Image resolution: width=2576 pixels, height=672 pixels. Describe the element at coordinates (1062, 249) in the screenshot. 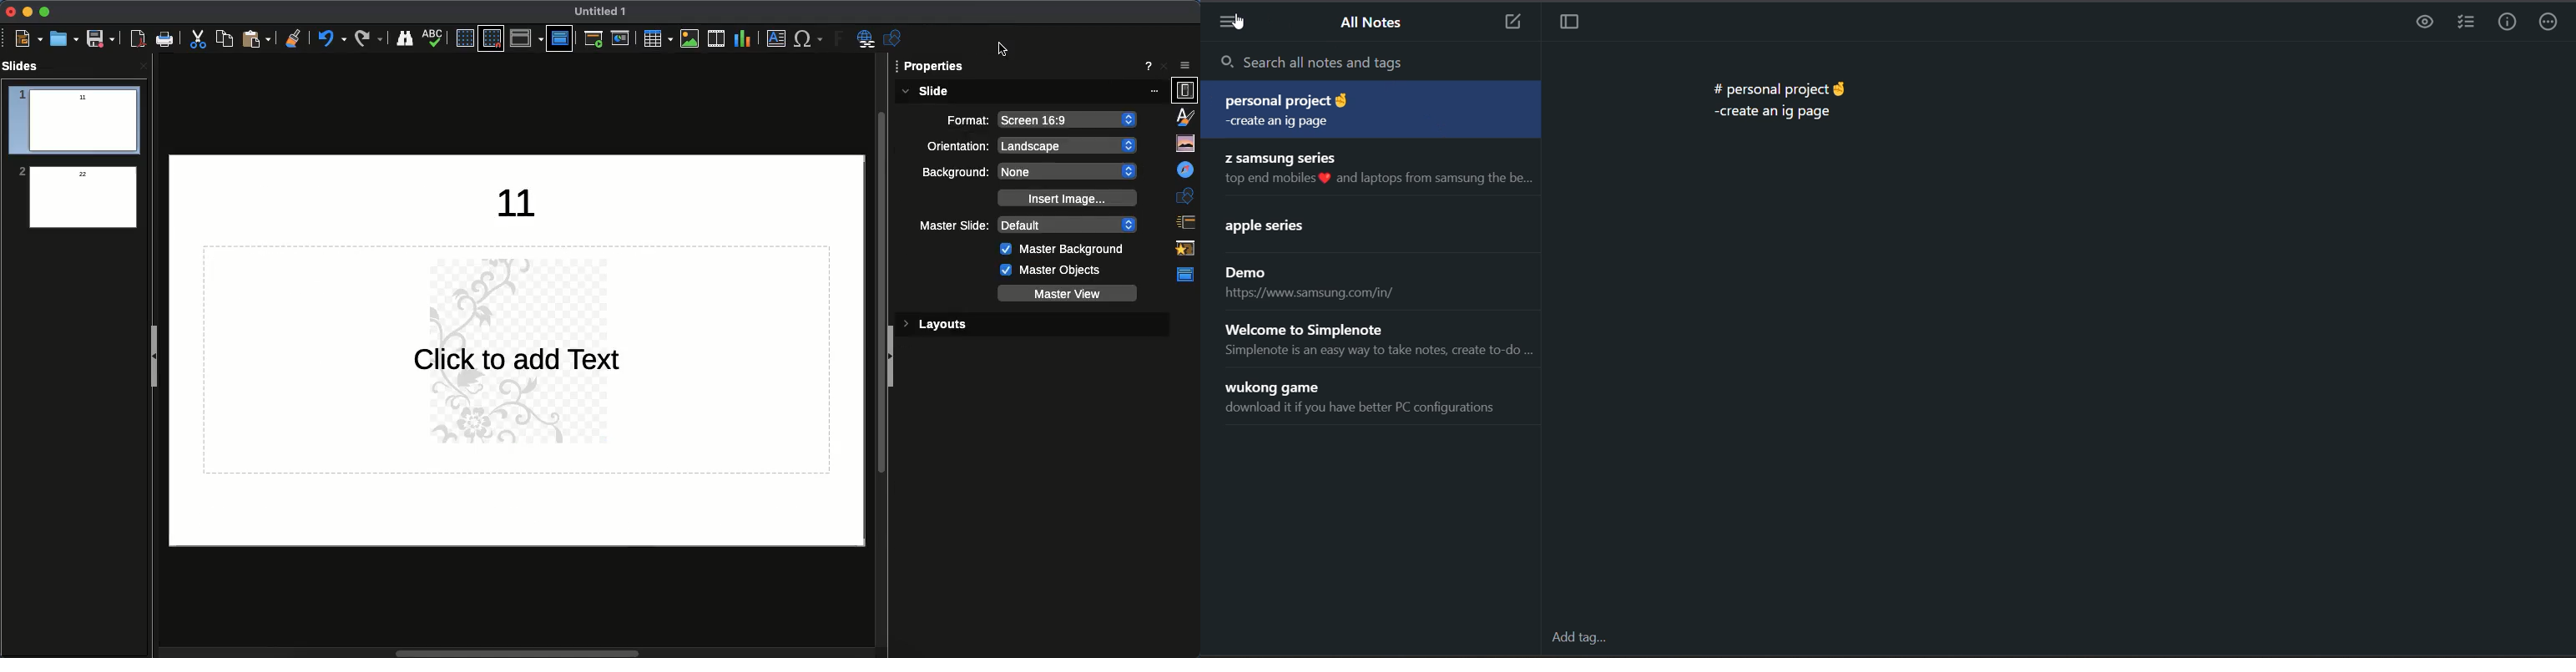

I see `Master background` at that location.